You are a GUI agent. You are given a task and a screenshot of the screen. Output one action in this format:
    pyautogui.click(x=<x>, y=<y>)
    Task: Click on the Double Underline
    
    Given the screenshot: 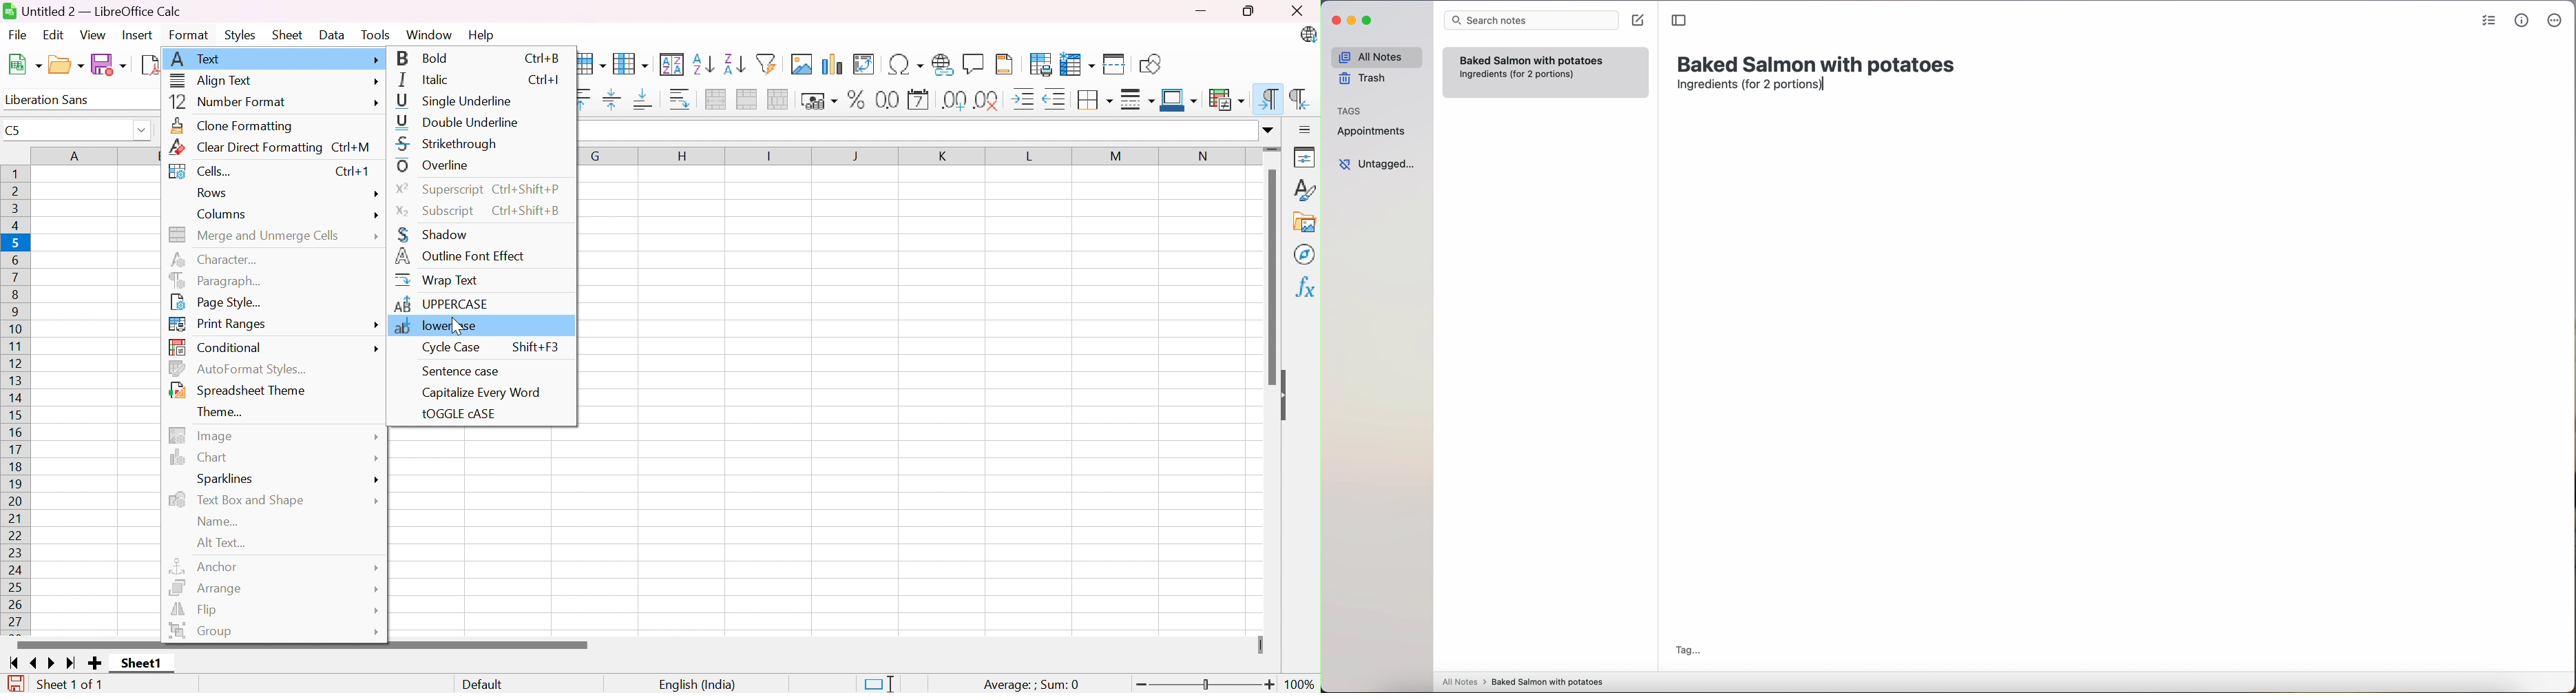 What is the action you would take?
    pyautogui.click(x=459, y=121)
    